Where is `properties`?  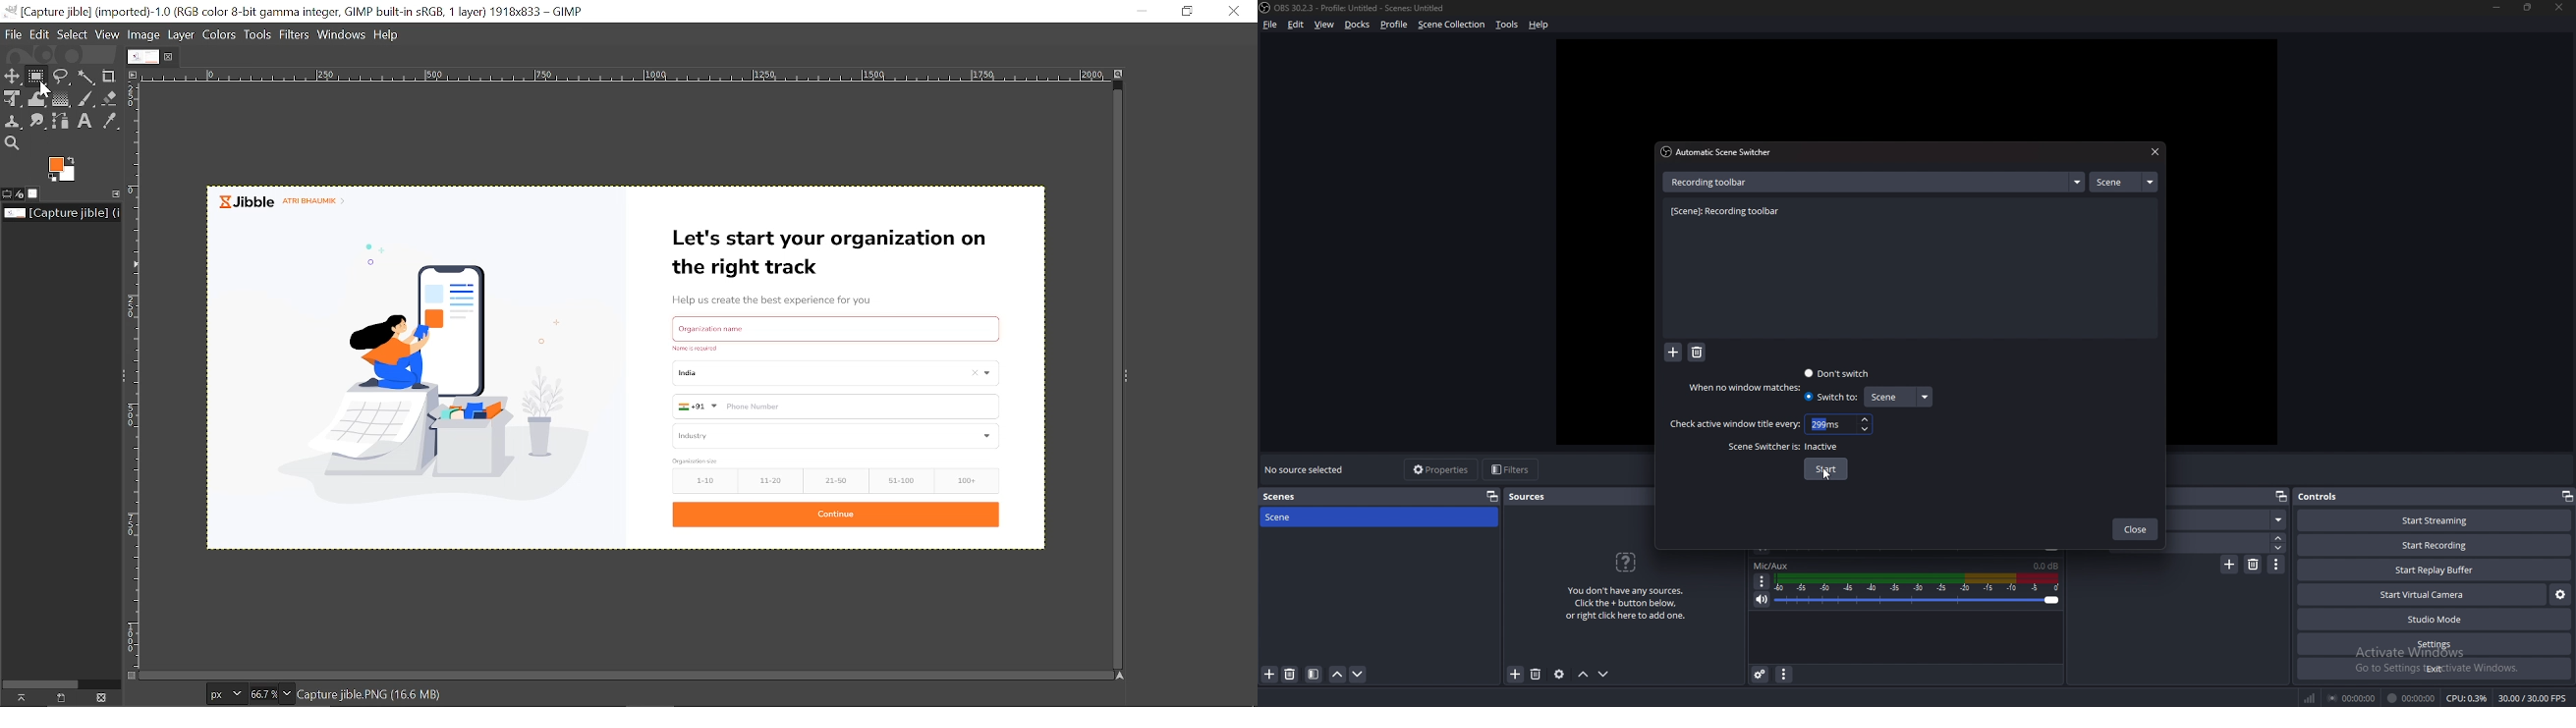 properties is located at coordinates (1442, 470).